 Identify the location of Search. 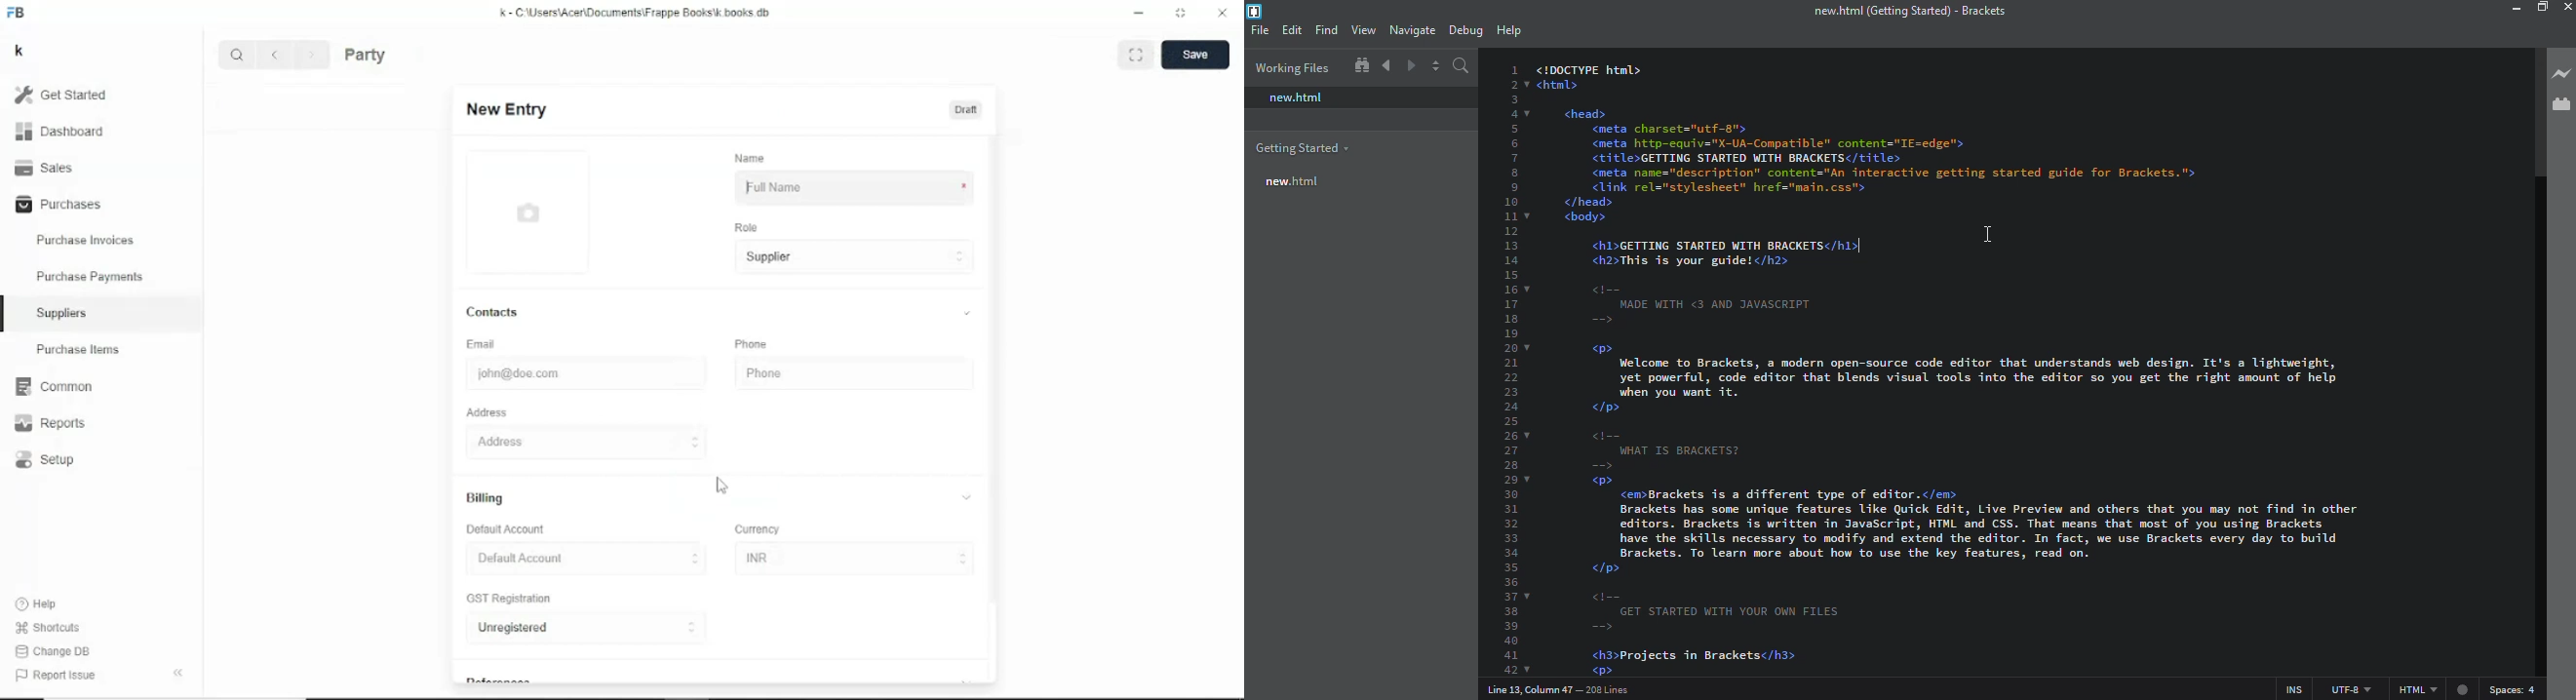
(237, 54).